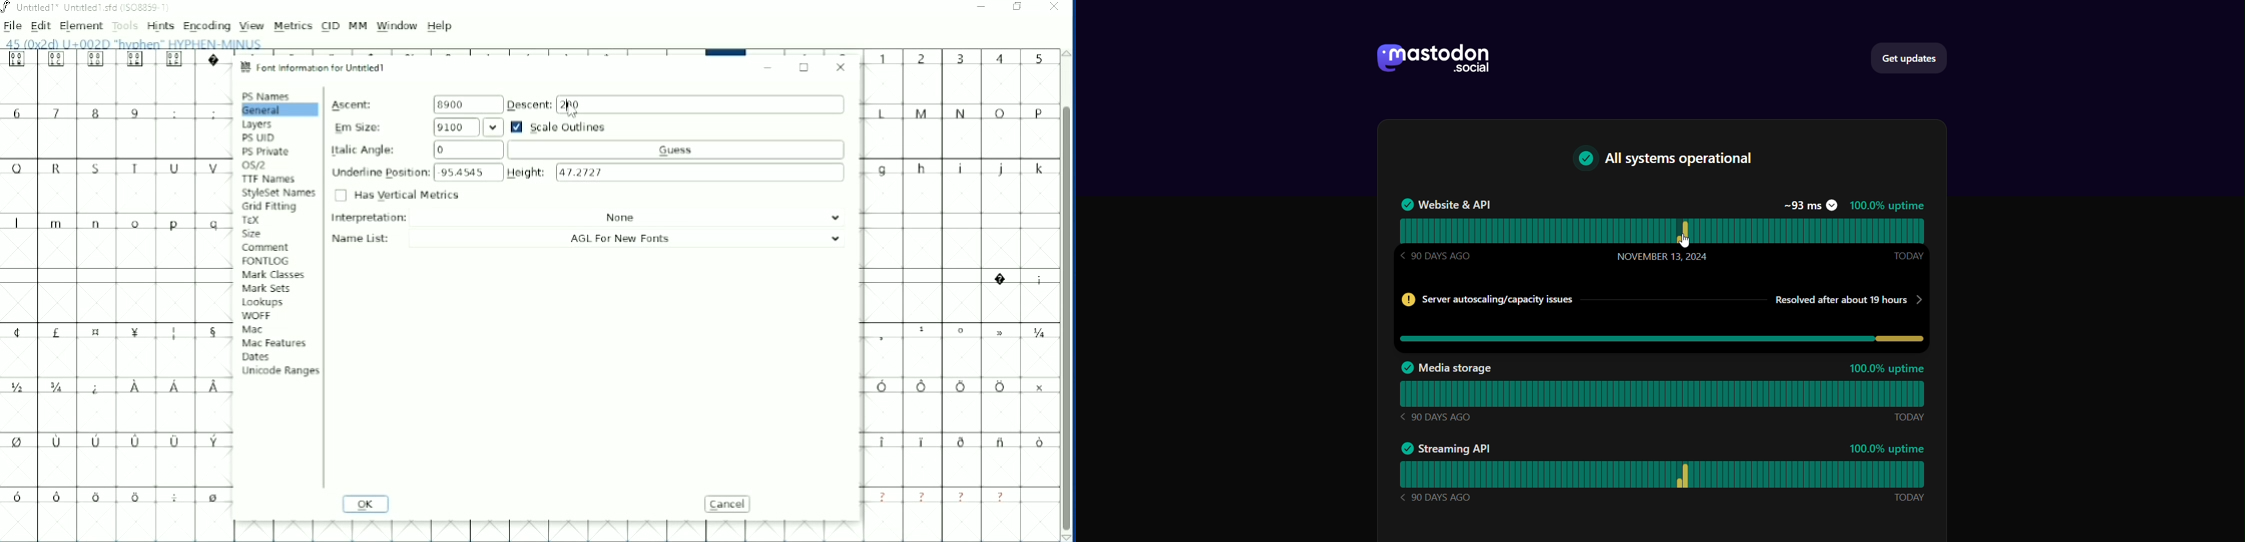 The image size is (2268, 560). I want to click on Em Size, so click(418, 127).